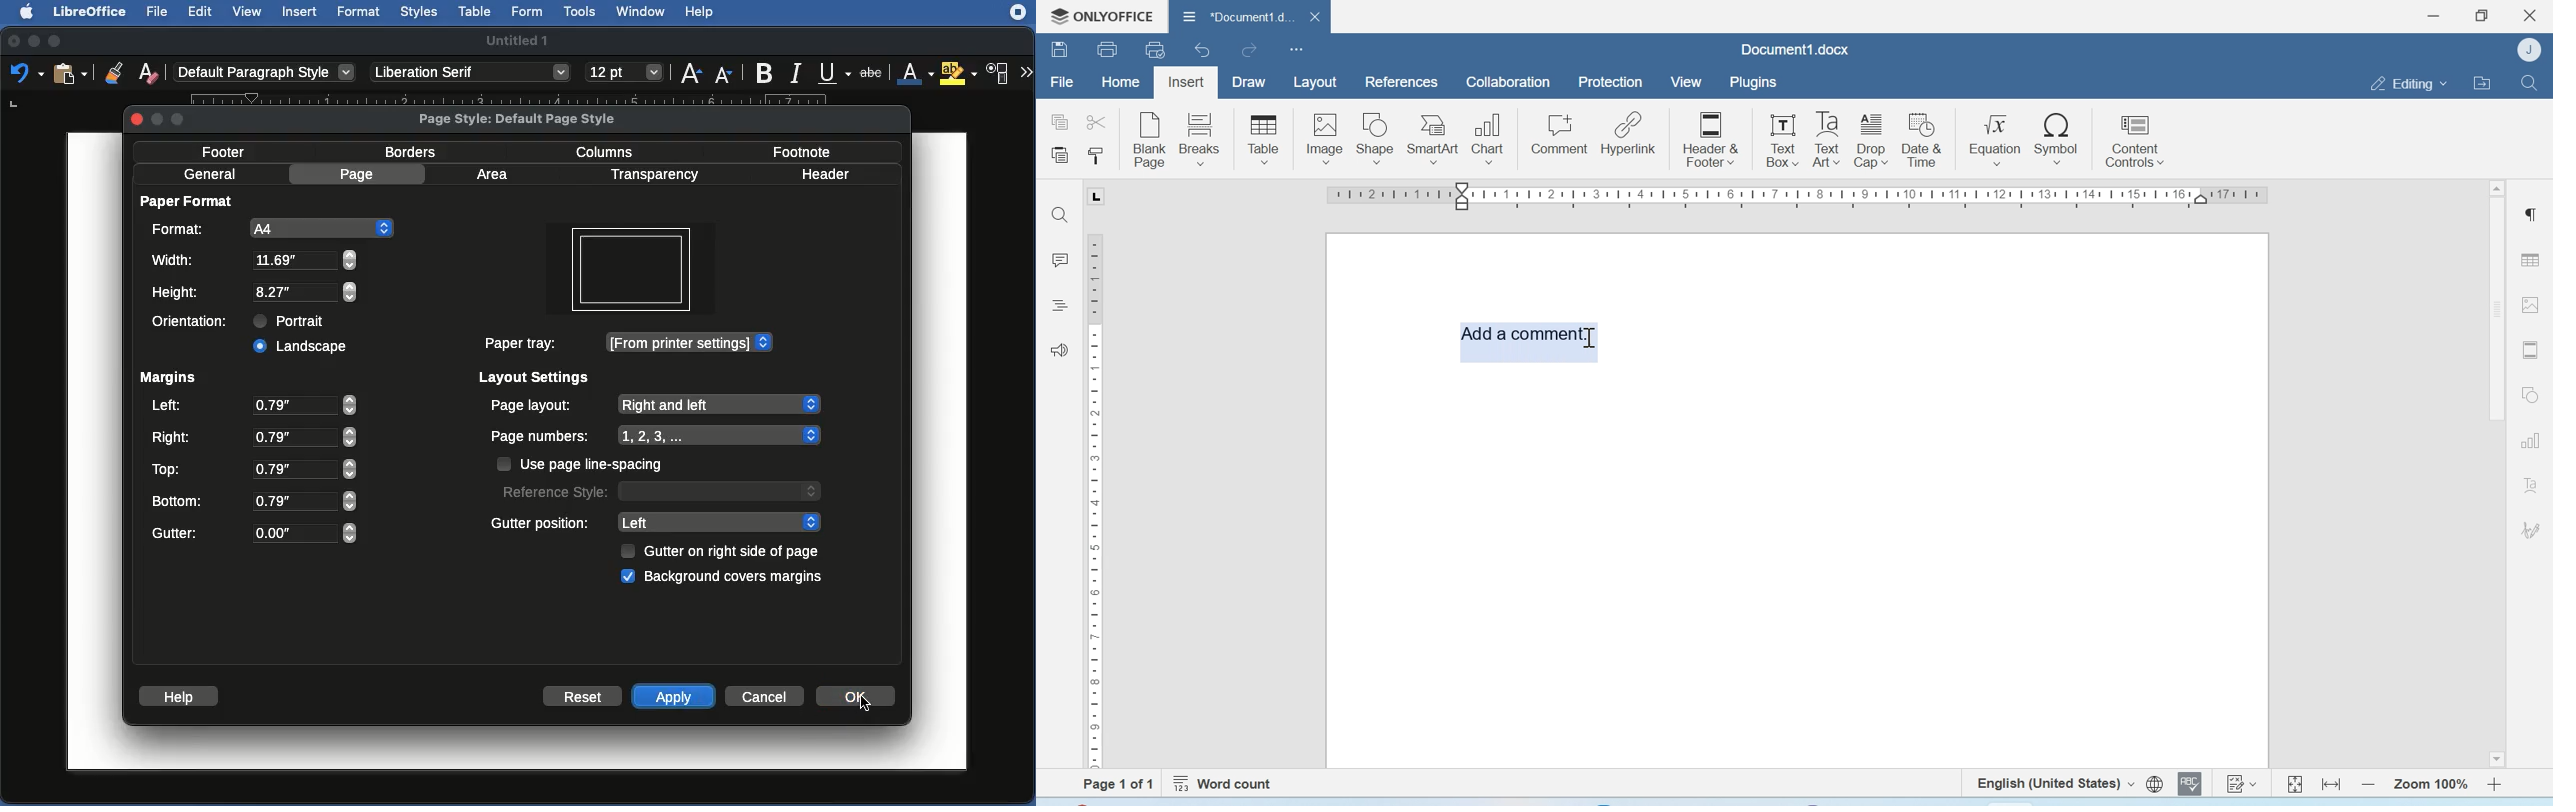  What do you see at coordinates (29, 12) in the screenshot?
I see `Apple logo` at bounding box center [29, 12].